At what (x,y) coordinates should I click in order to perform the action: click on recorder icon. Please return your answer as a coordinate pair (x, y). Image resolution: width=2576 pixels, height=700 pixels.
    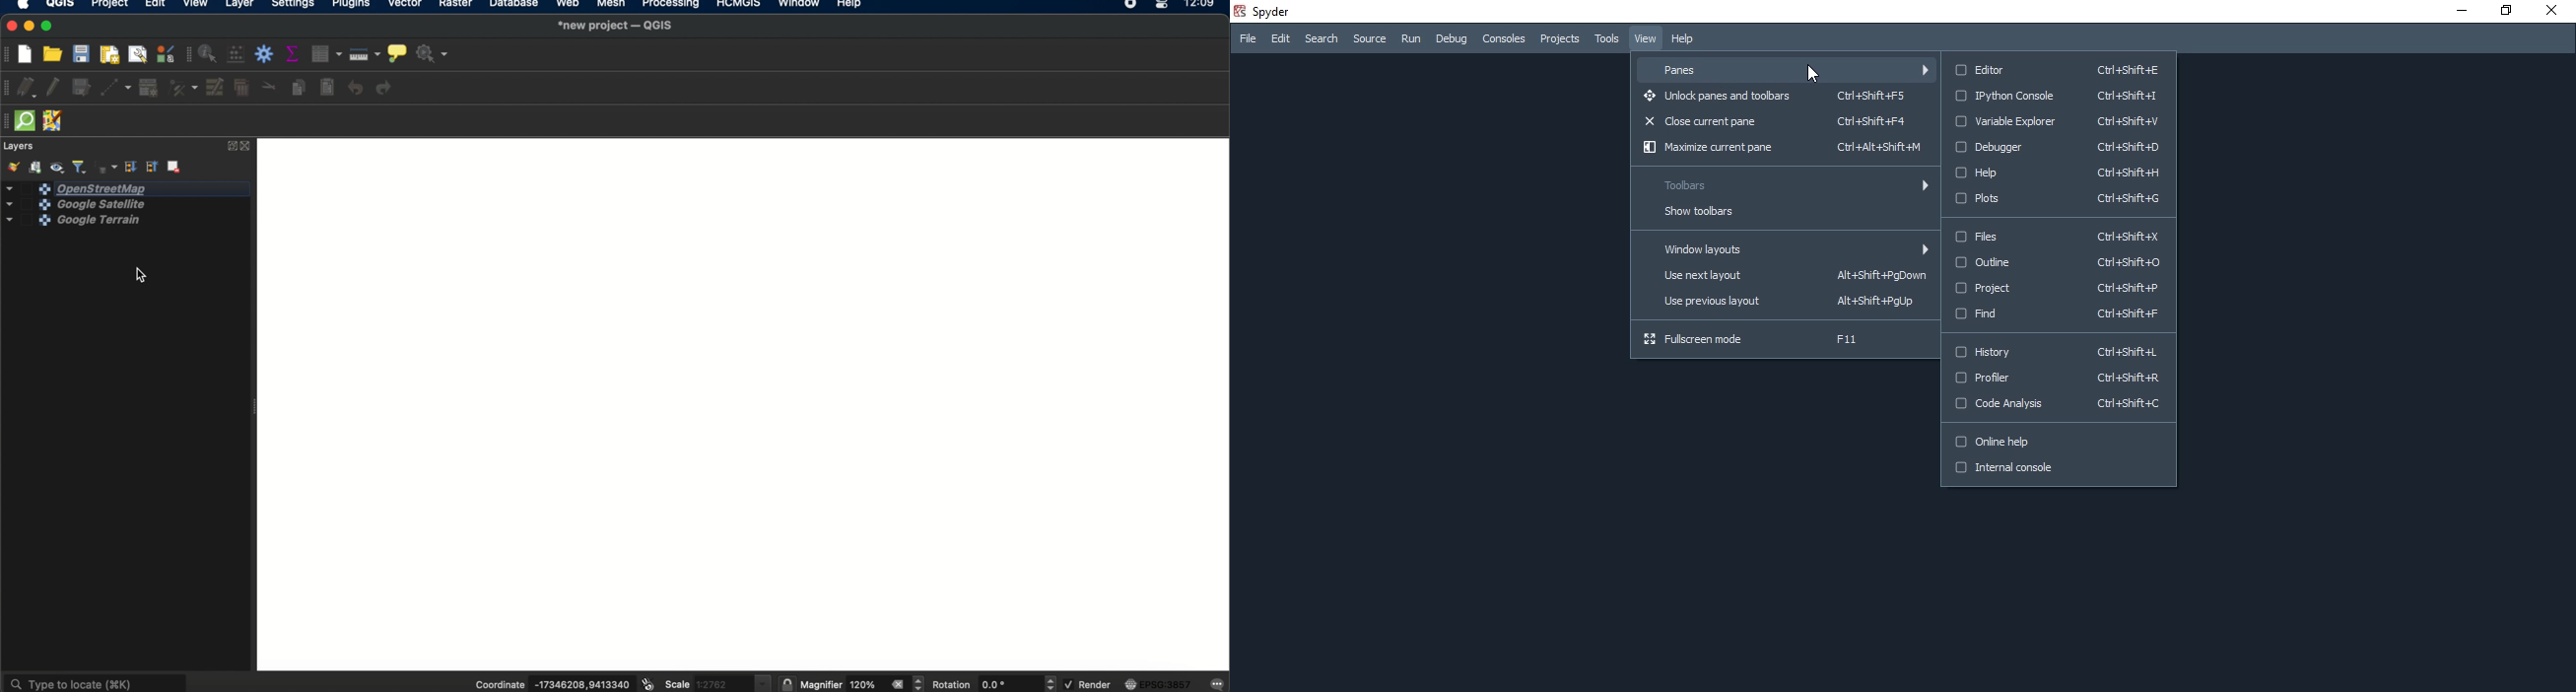
    Looking at the image, I should click on (1131, 5).